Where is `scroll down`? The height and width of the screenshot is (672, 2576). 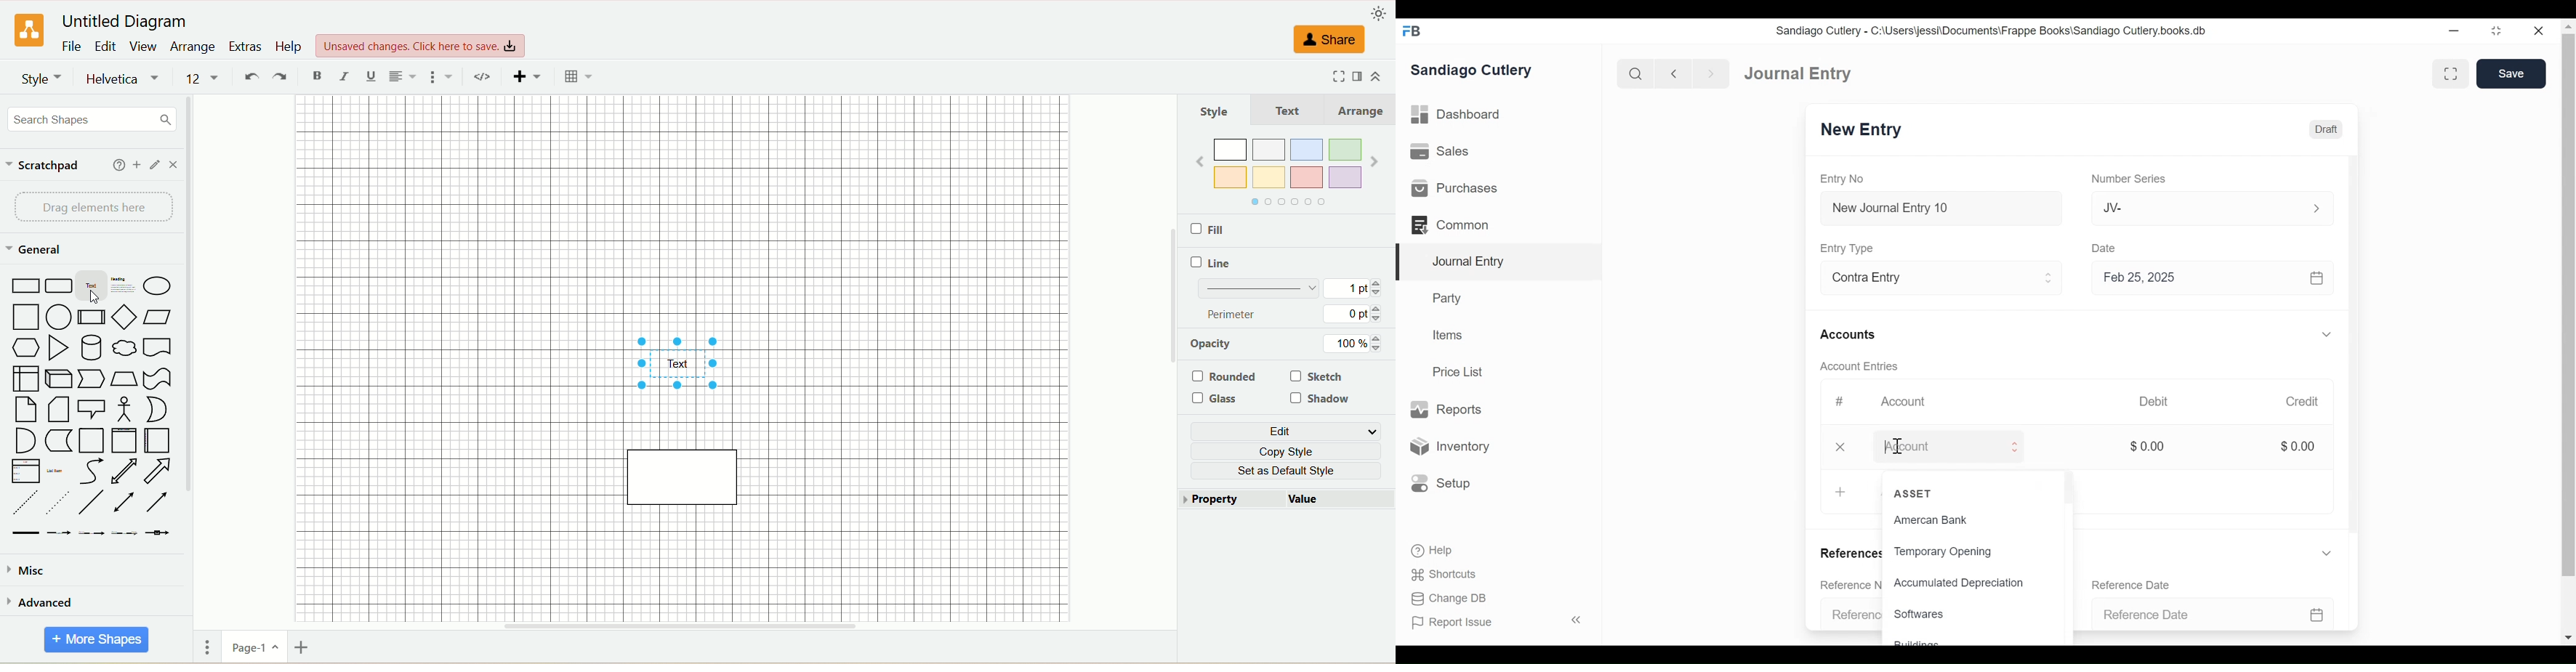
scroll down is located at coordinates (2569, 638).